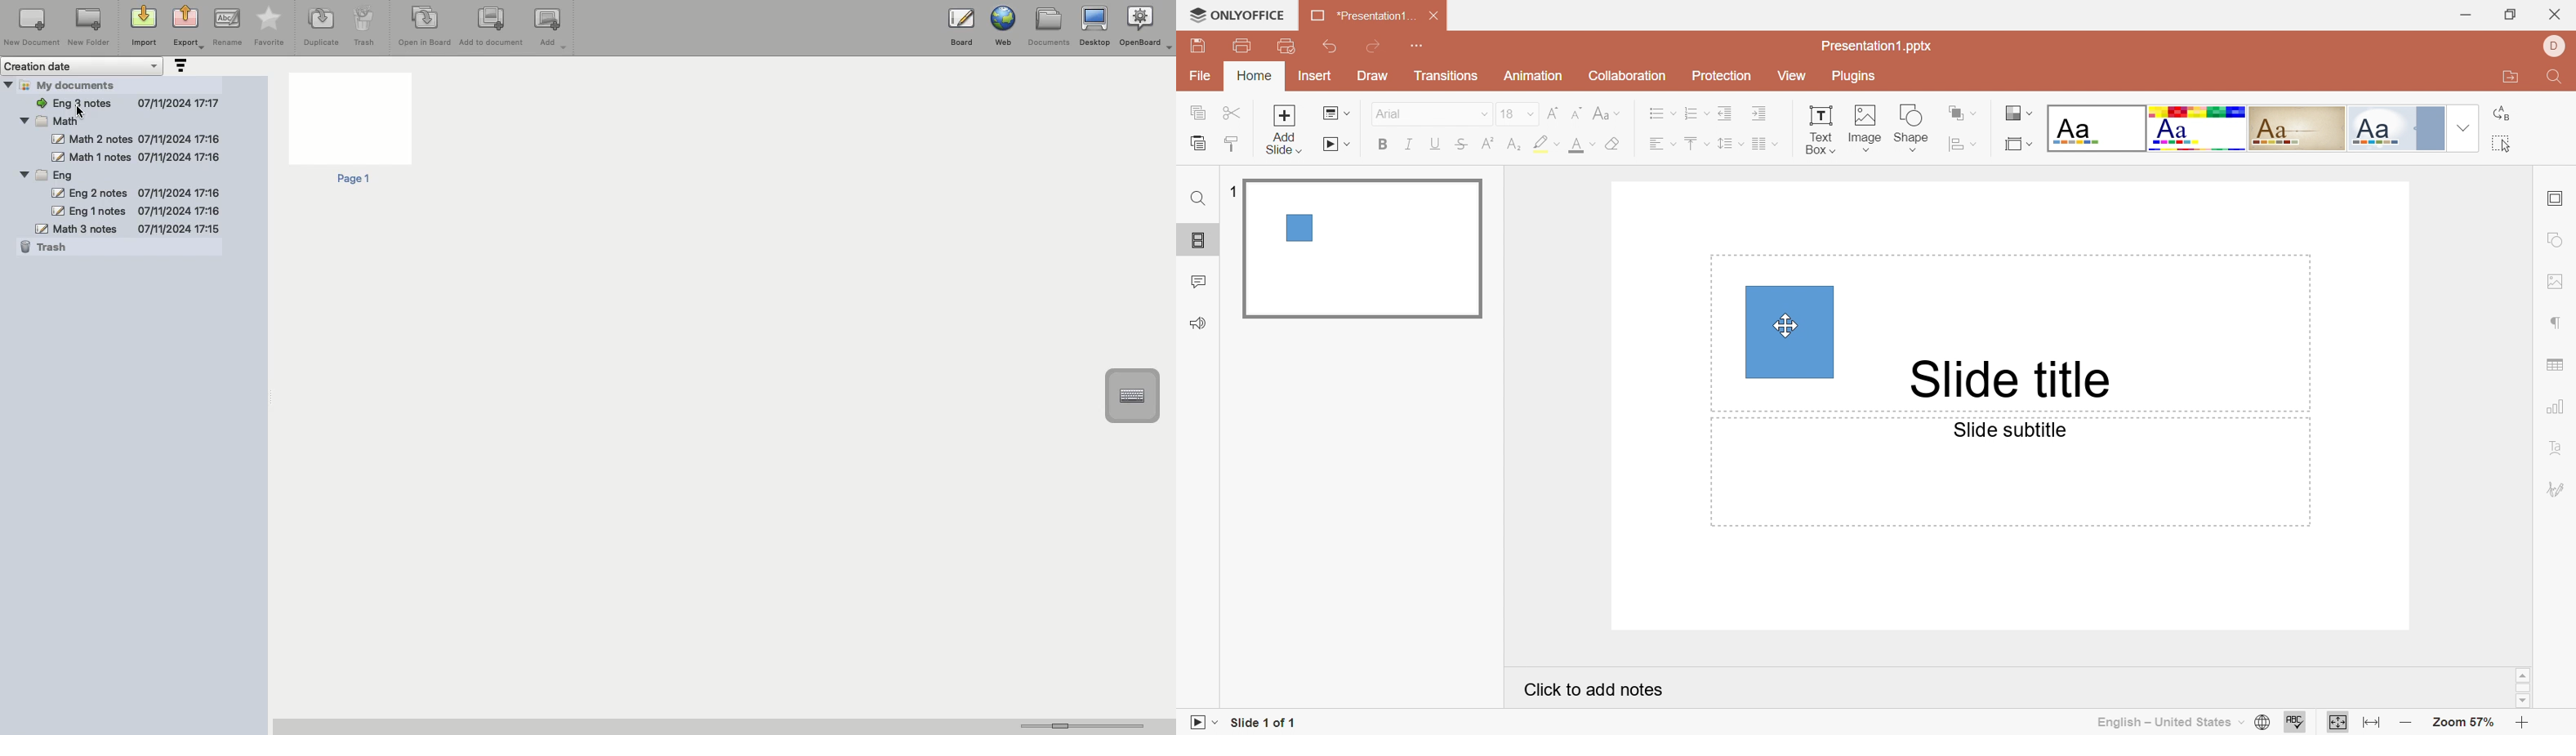 The height and width of the screenshot is (756, 2576). What do you see at coordinates (2338, 722) in the screenshot?
I see `Fit to slide` at bounding box center [2338, 722].